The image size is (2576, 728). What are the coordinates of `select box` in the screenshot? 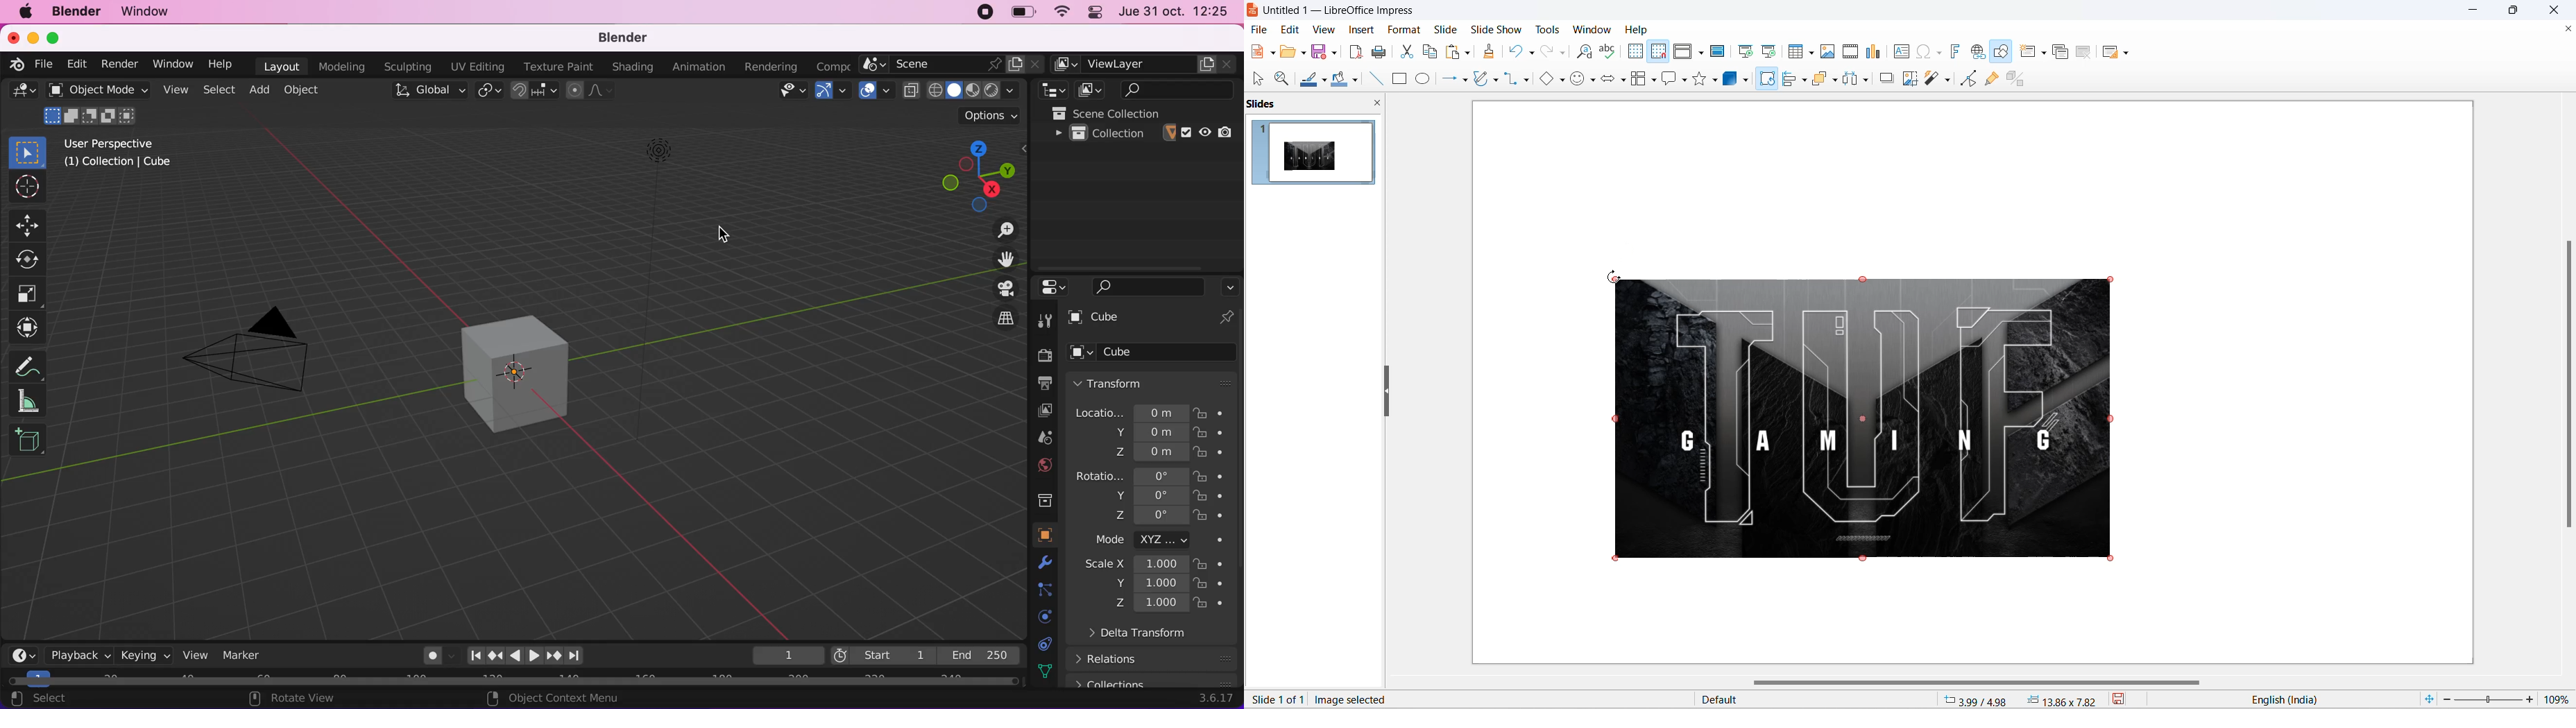 It's located at (26, 150).